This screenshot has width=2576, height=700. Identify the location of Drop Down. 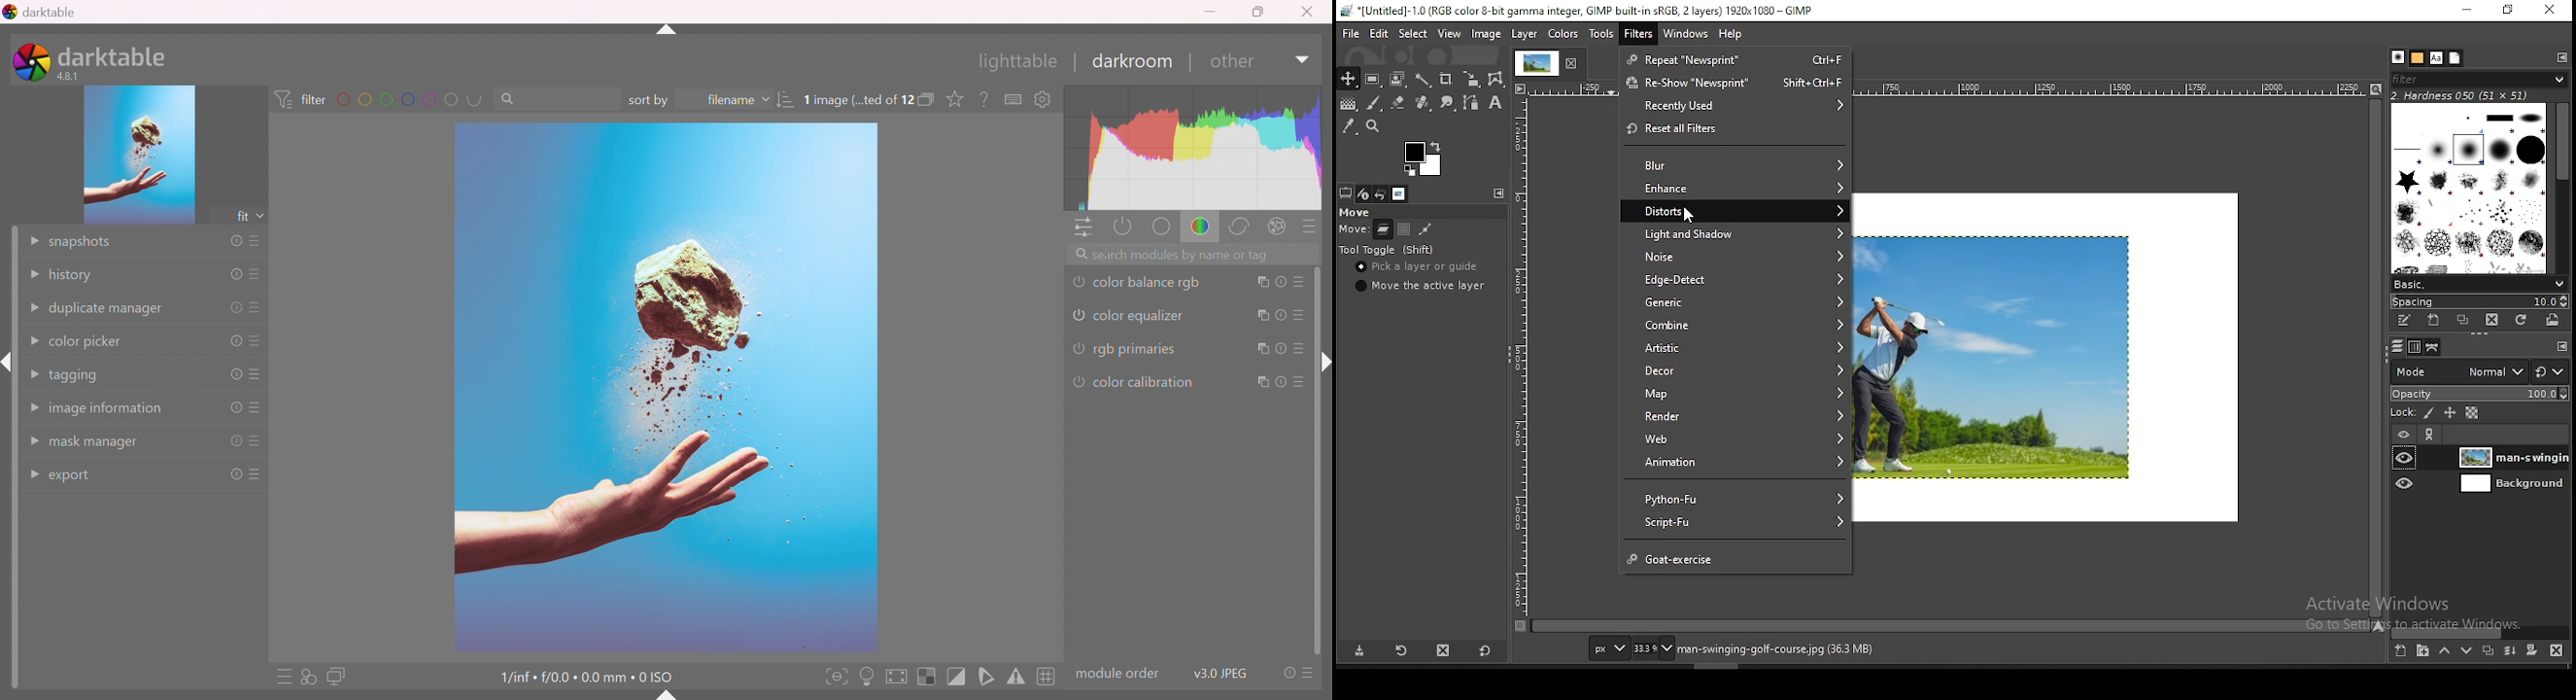
(31, 342).